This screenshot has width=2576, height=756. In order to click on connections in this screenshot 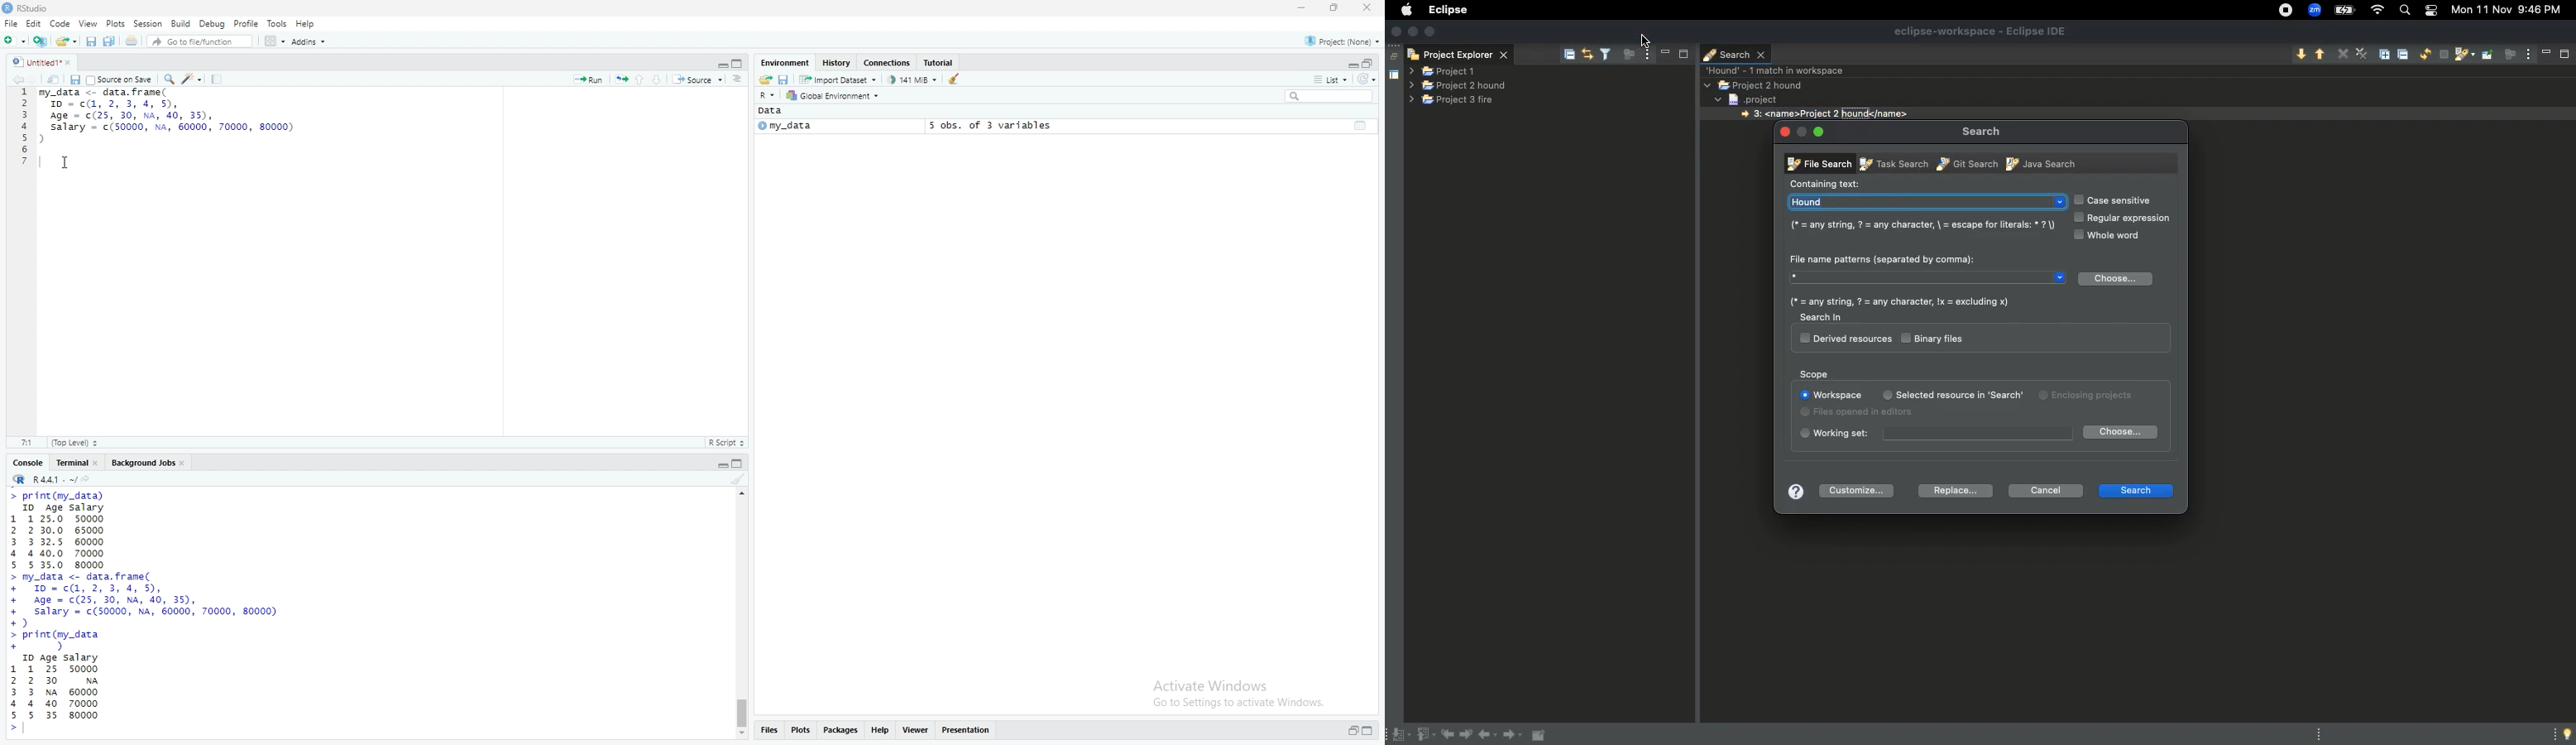, I will do `click(888, 64)`.